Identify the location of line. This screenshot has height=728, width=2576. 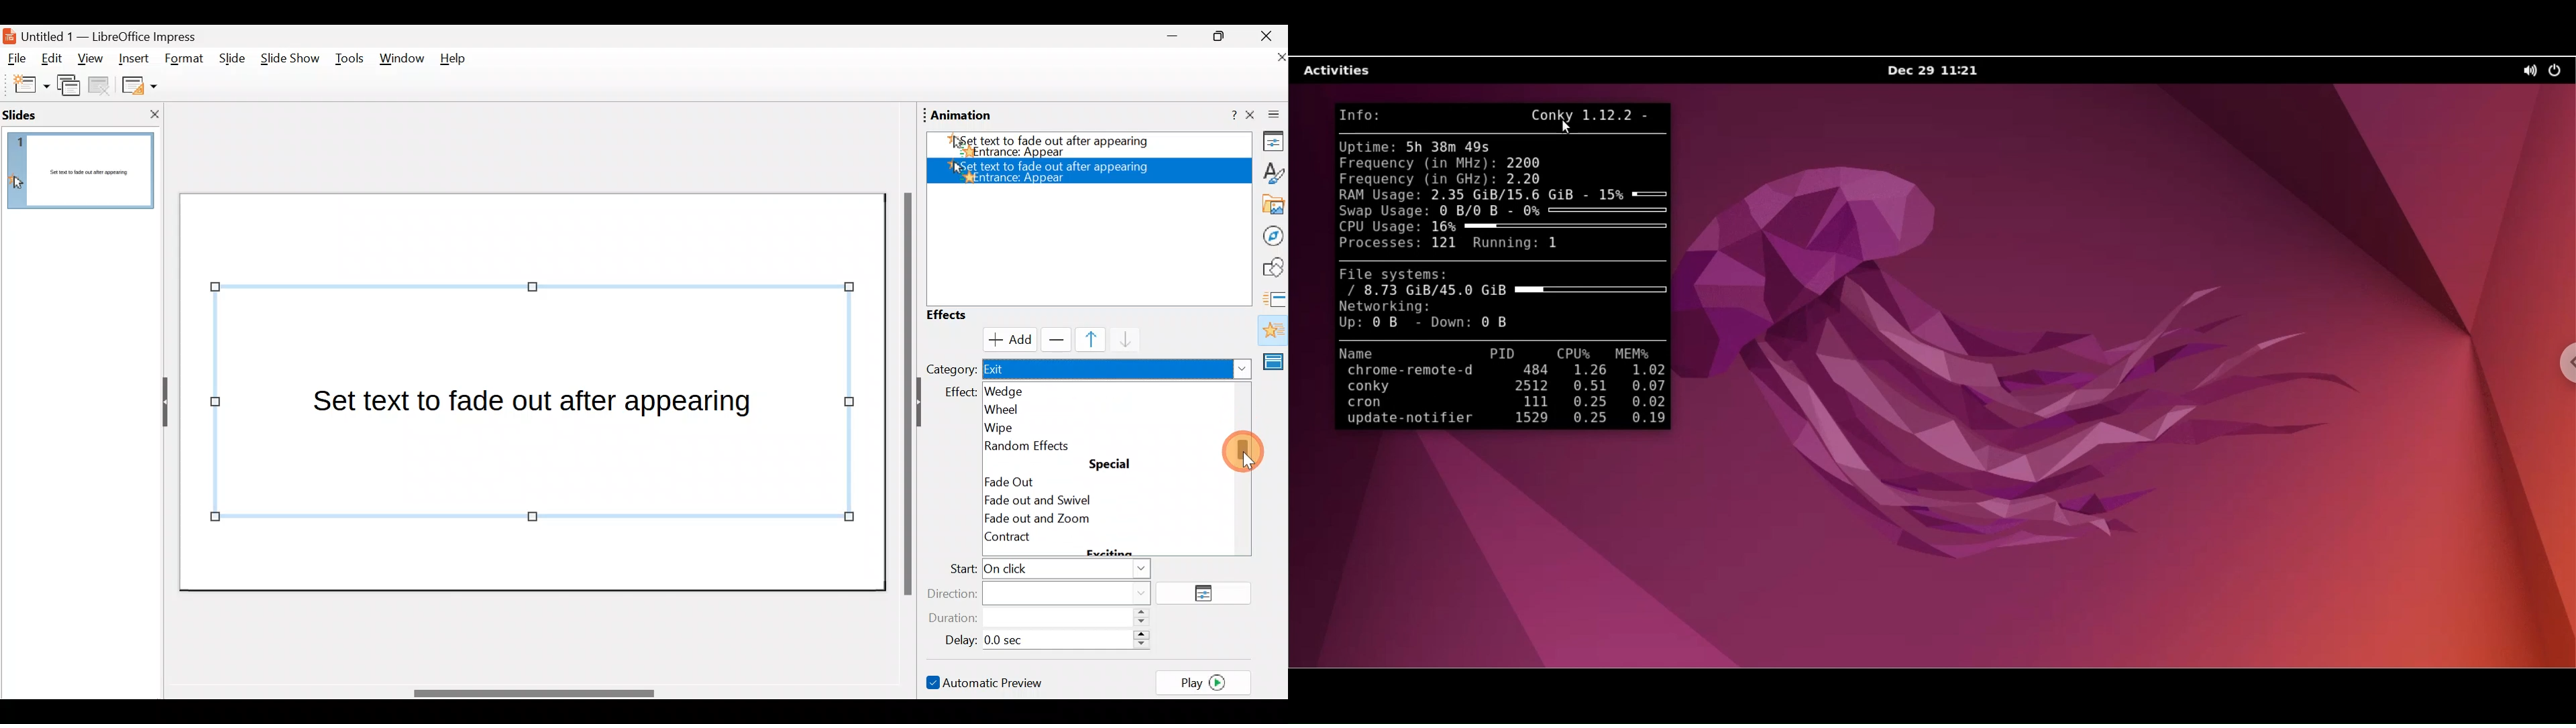
(1502, 133).